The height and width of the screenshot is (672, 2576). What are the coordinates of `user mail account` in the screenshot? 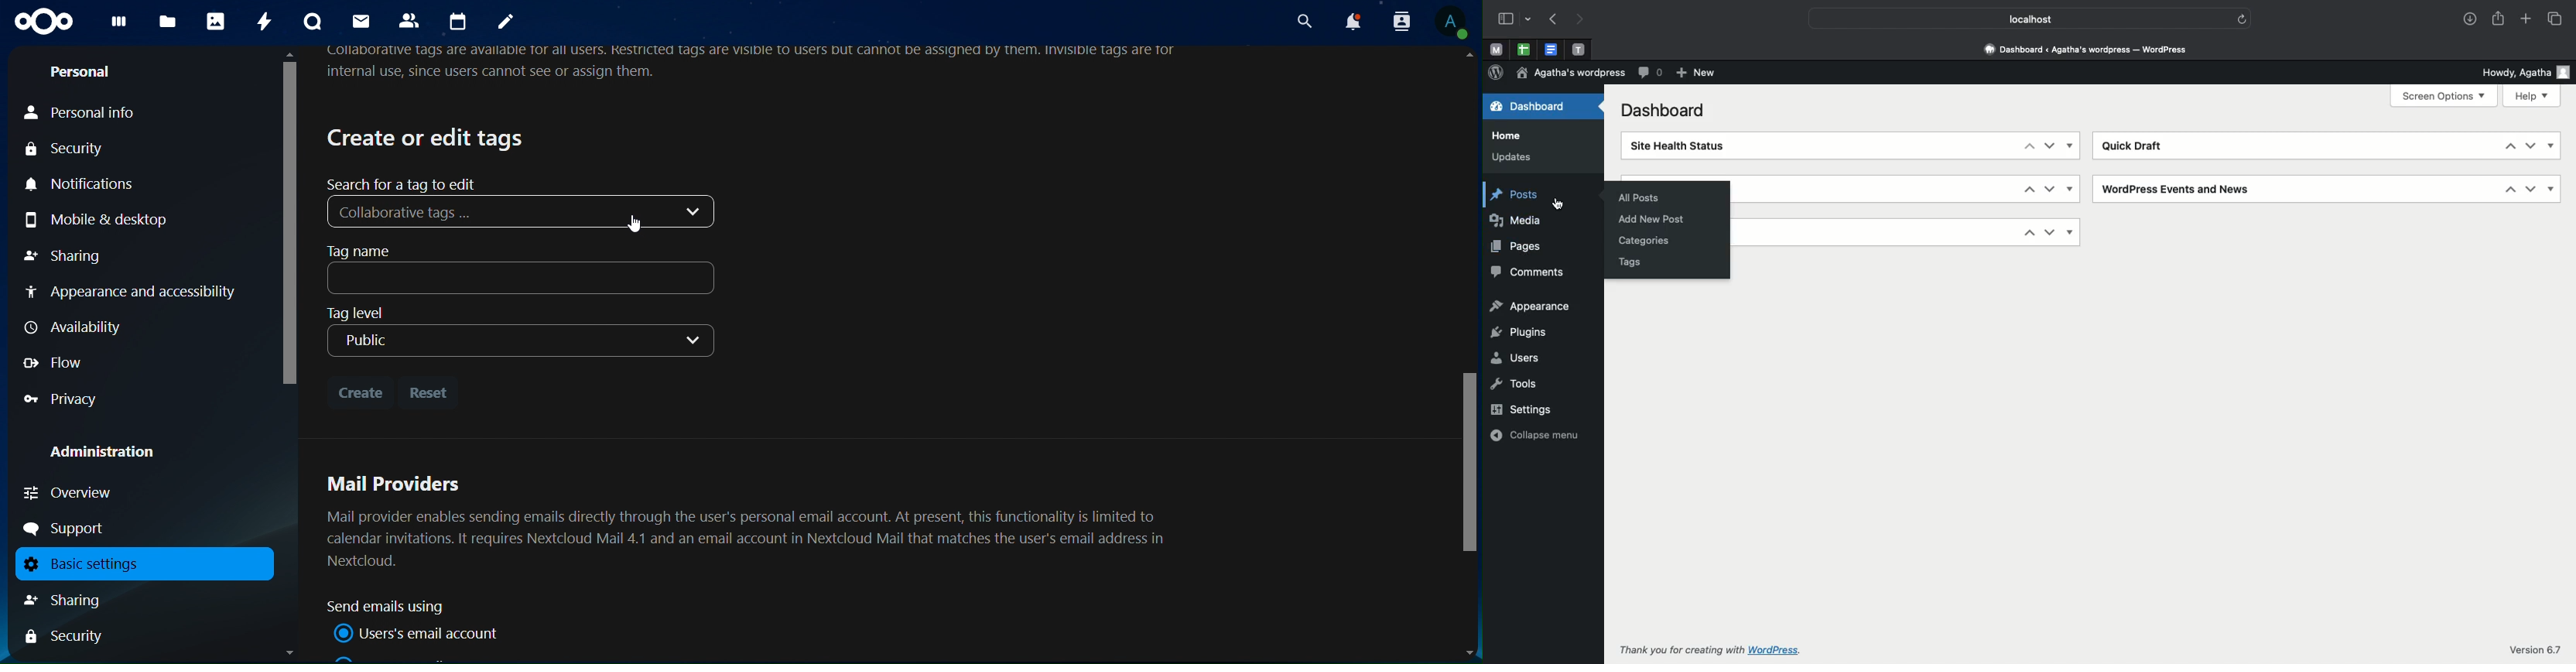 It's located at (421, 633).